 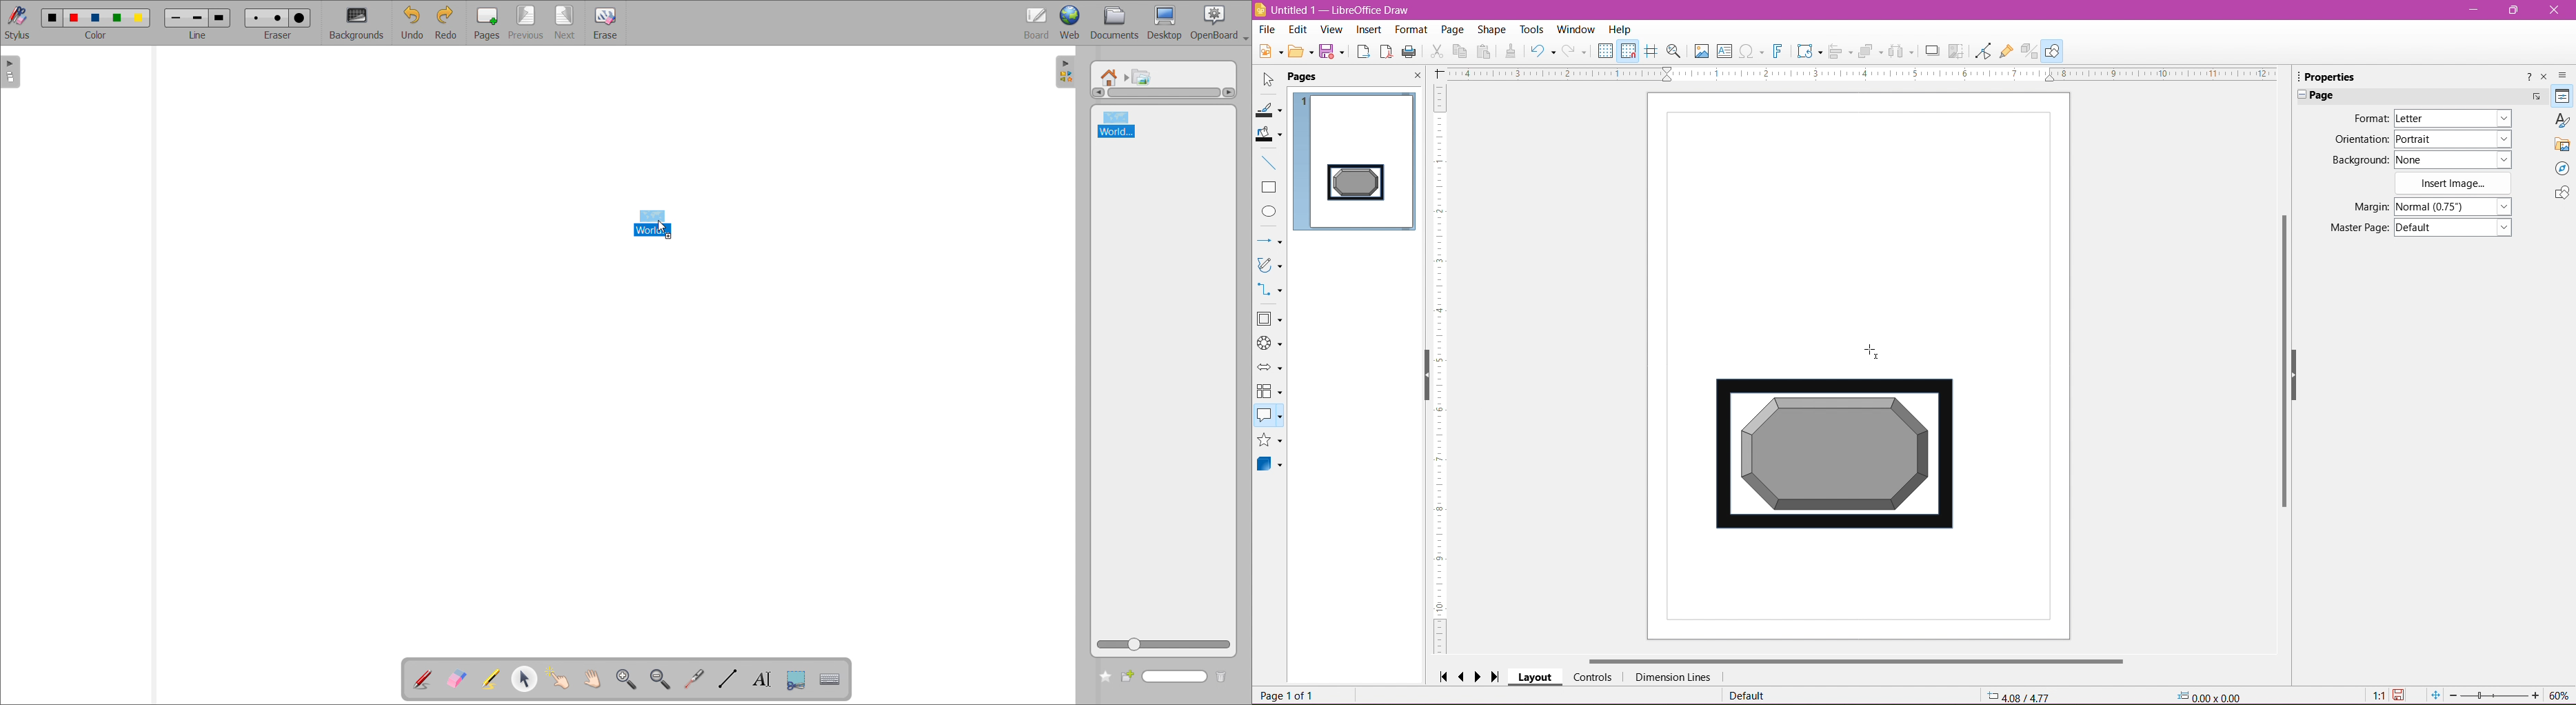 What do you see at coordinates (1298, 30) in the screenshot?
I see `Edit` at bounding box center [1298, 30].